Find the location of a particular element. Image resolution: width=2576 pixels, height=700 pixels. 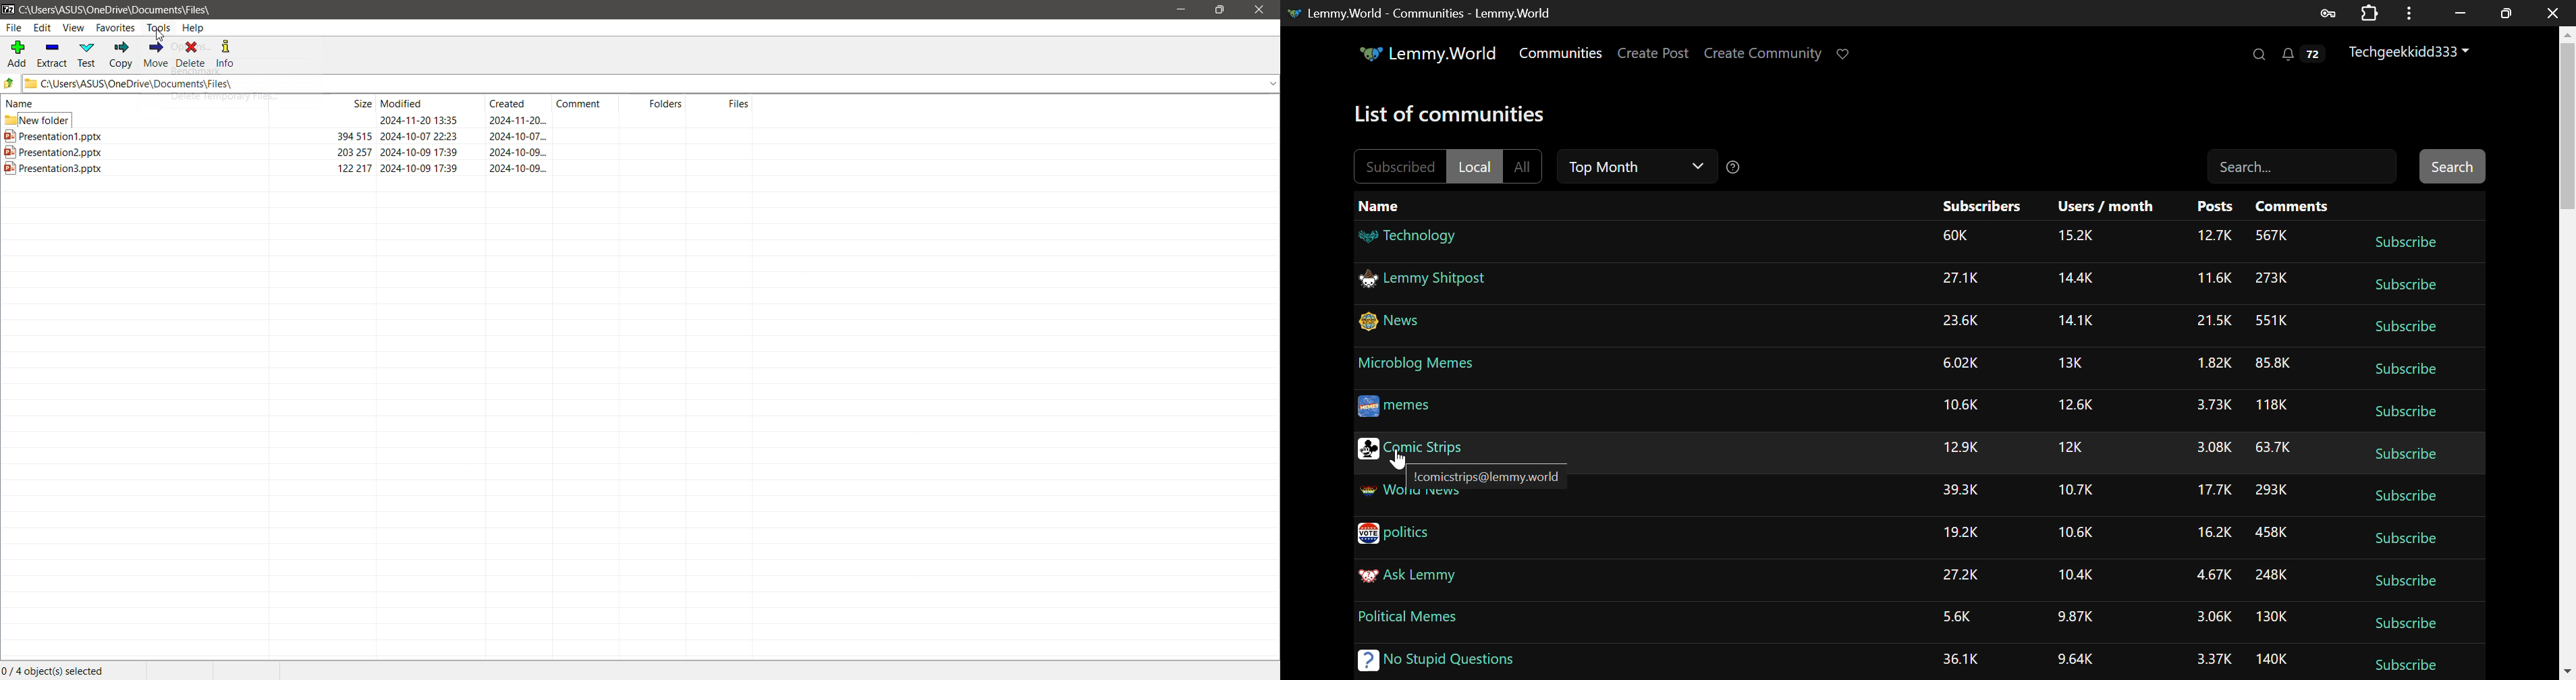

Subscribe is located at coordinates (2410, 453).